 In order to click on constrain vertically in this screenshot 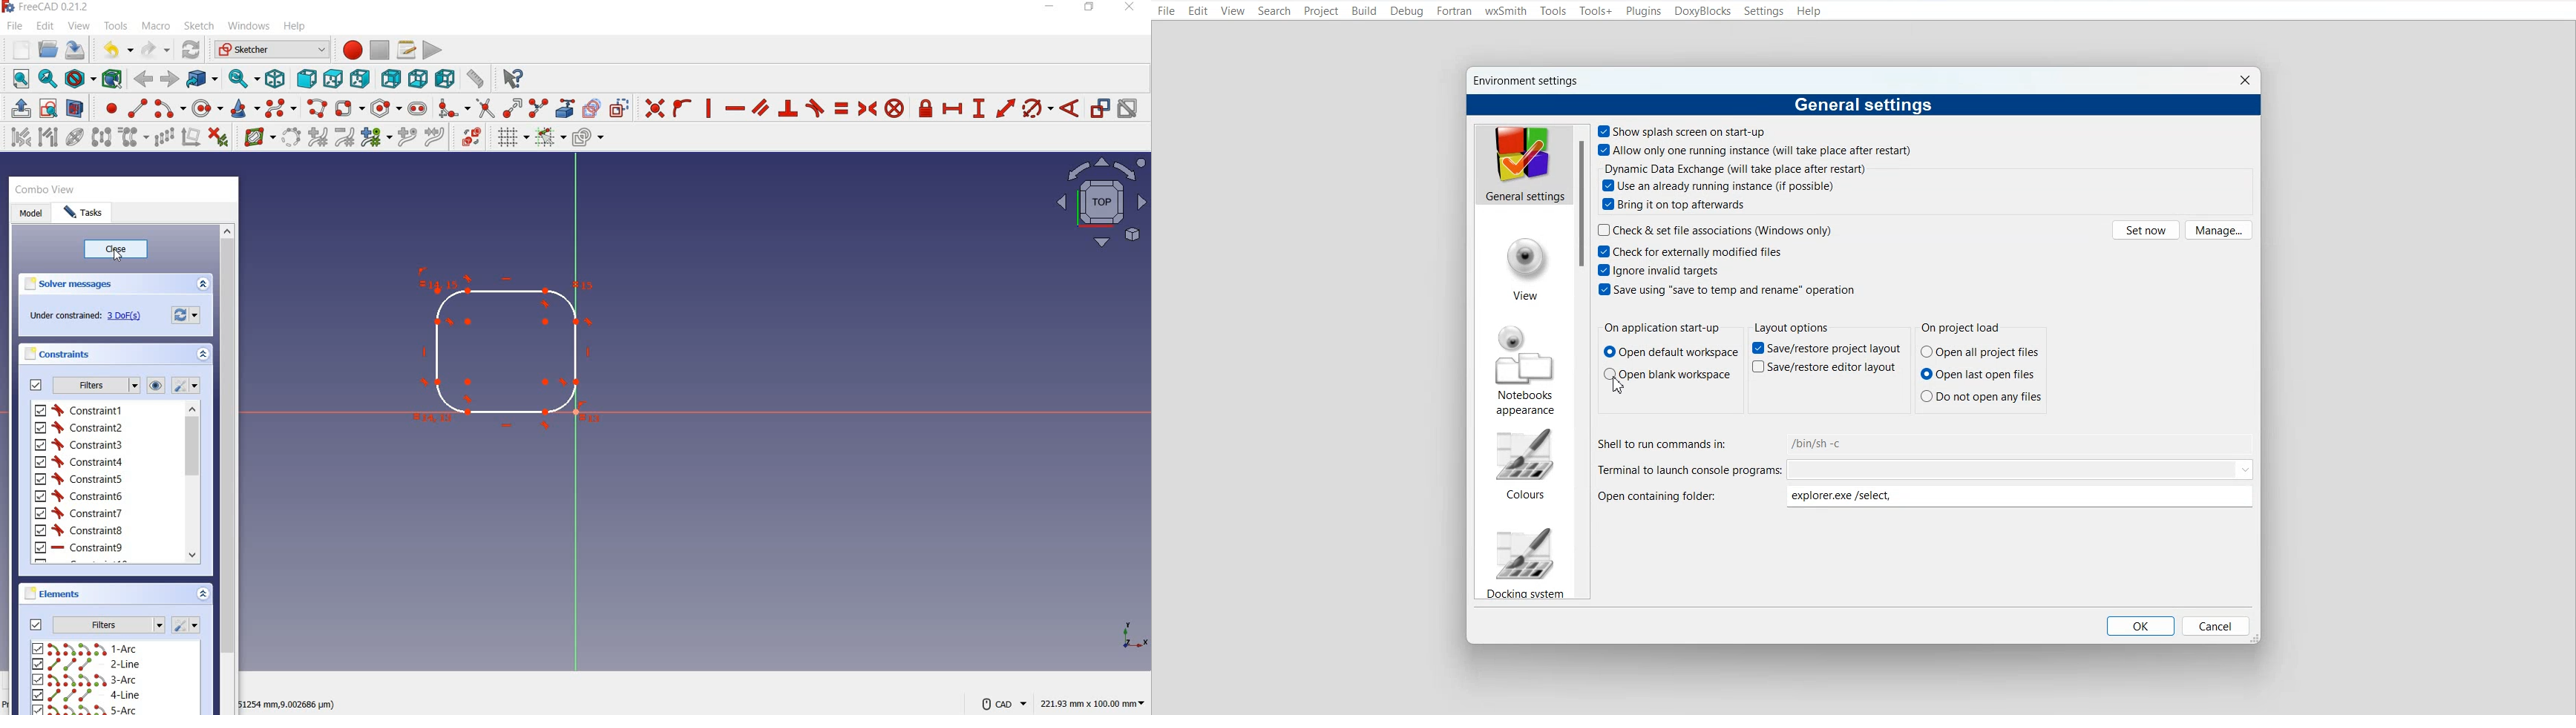, I will do `click(709, 109)`.